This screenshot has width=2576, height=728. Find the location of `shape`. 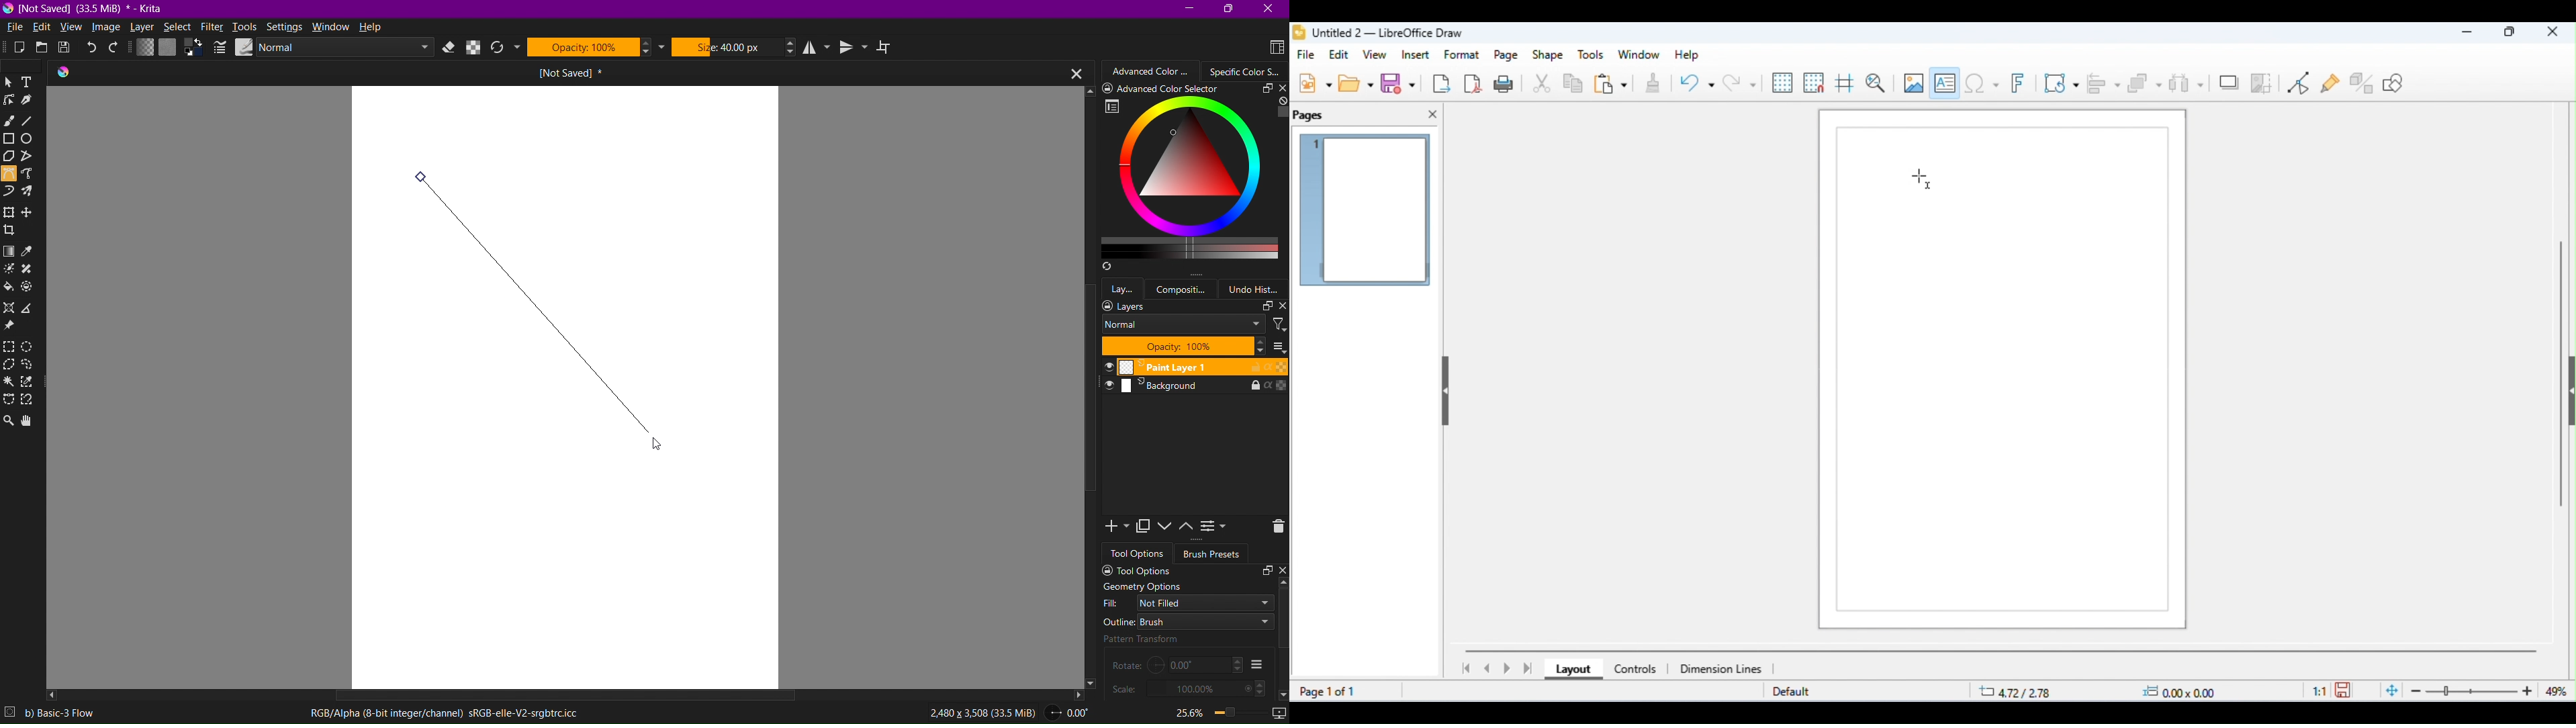

shape is located at coordinates (1548, 56).